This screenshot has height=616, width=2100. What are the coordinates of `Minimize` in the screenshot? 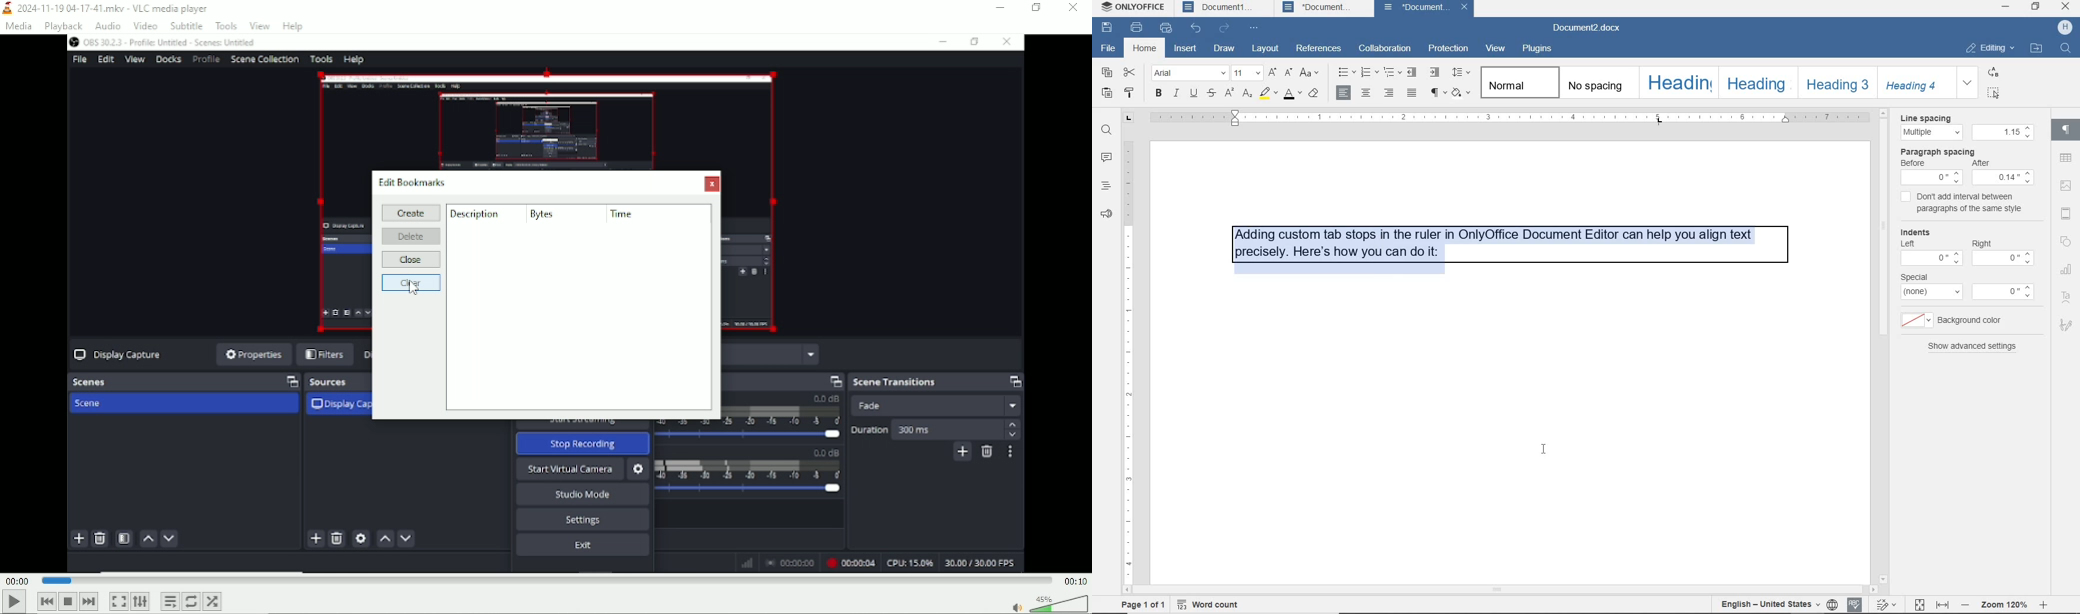 It's located at (998, 7).